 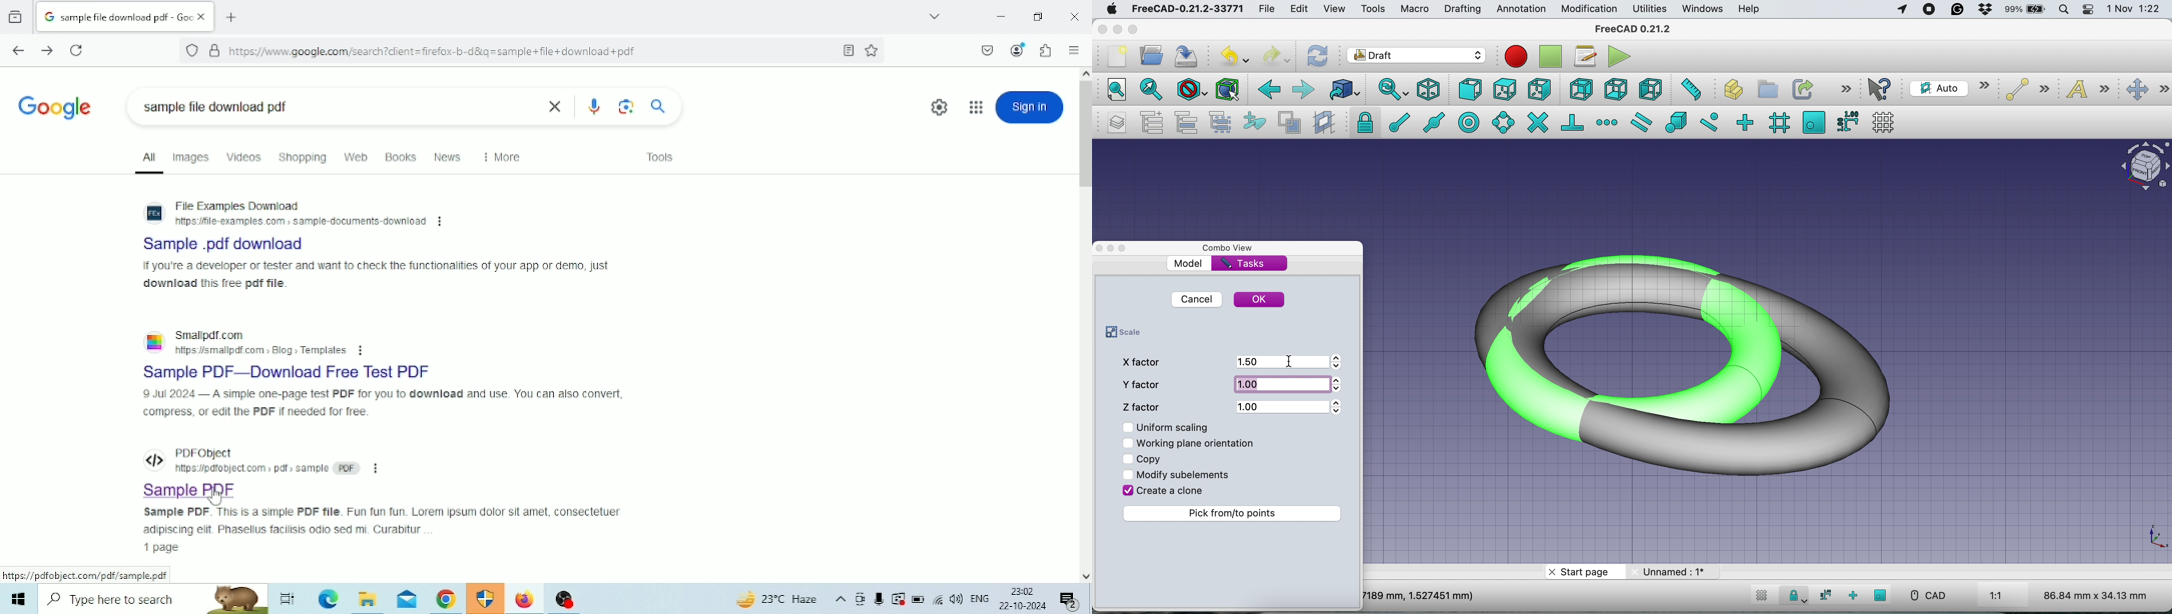 What do you see at coordinates (1846, 121) in the screenshot?
I see `snap dimensions` at bounding box center [1846, 121].